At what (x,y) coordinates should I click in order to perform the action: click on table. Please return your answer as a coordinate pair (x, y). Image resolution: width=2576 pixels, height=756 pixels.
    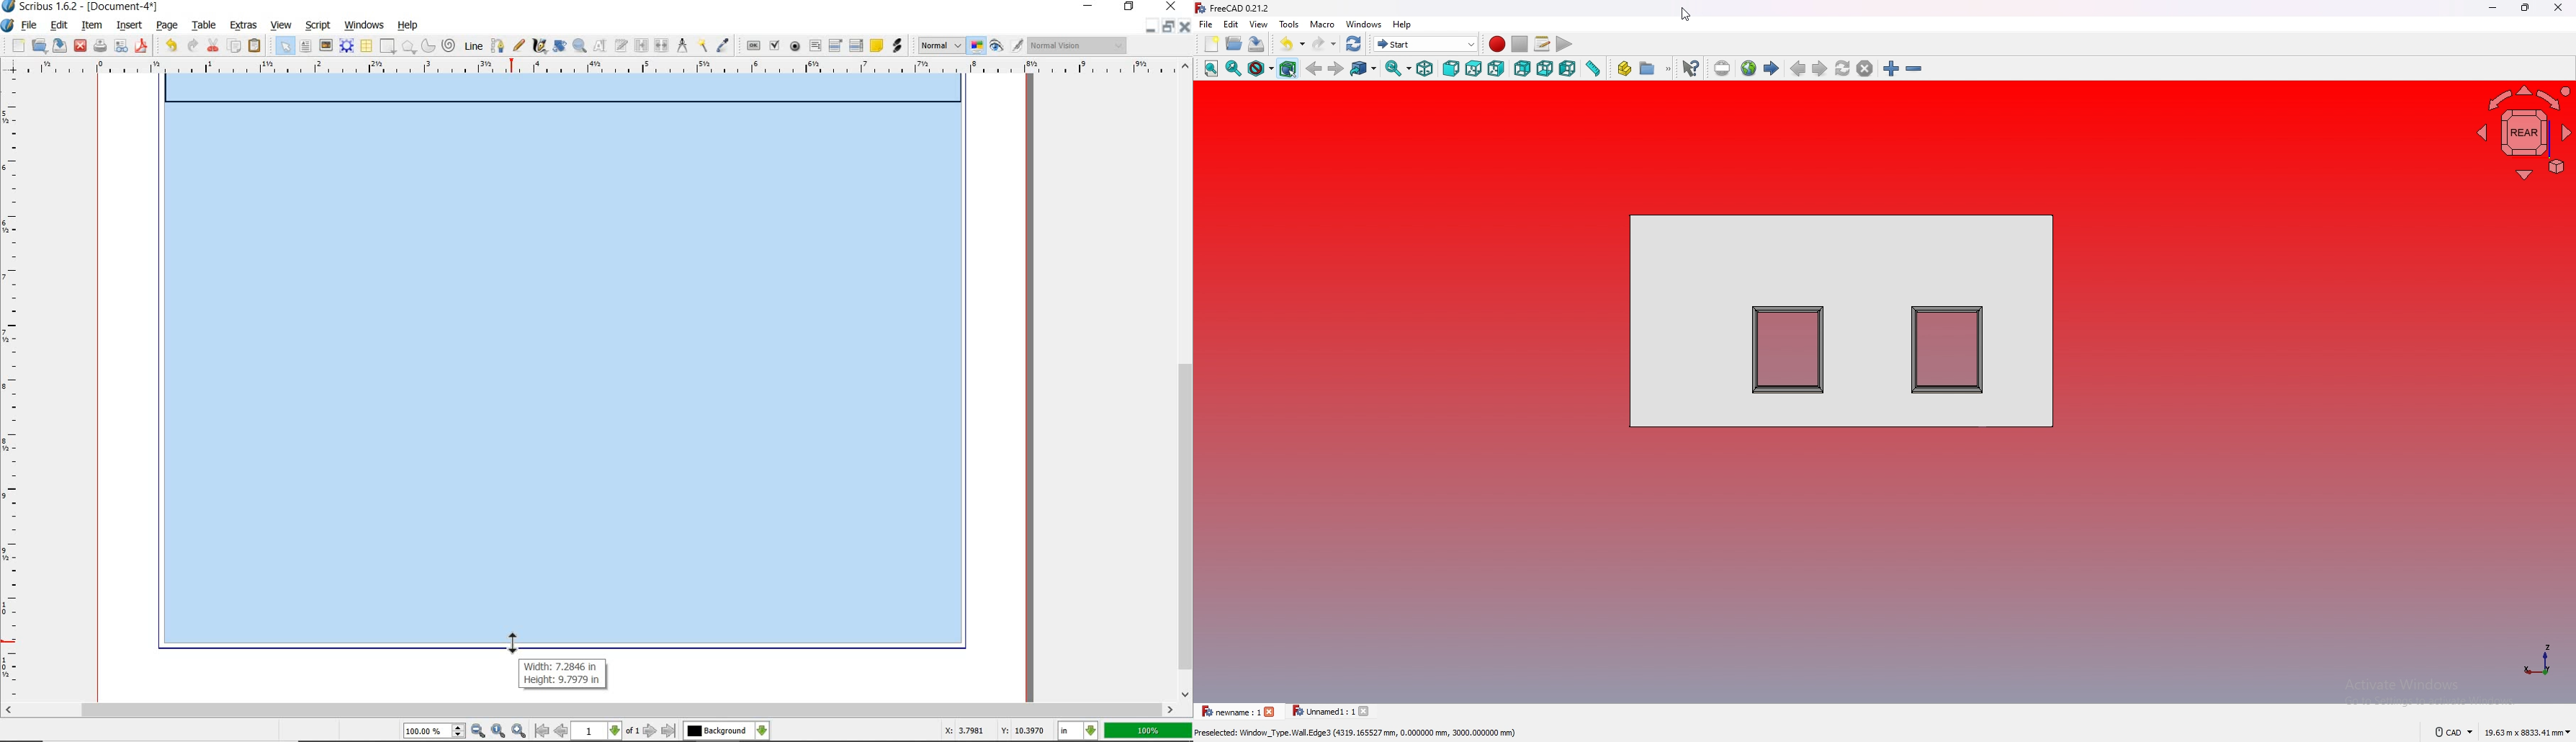
    Looking at the image, I should click on (367, 46).